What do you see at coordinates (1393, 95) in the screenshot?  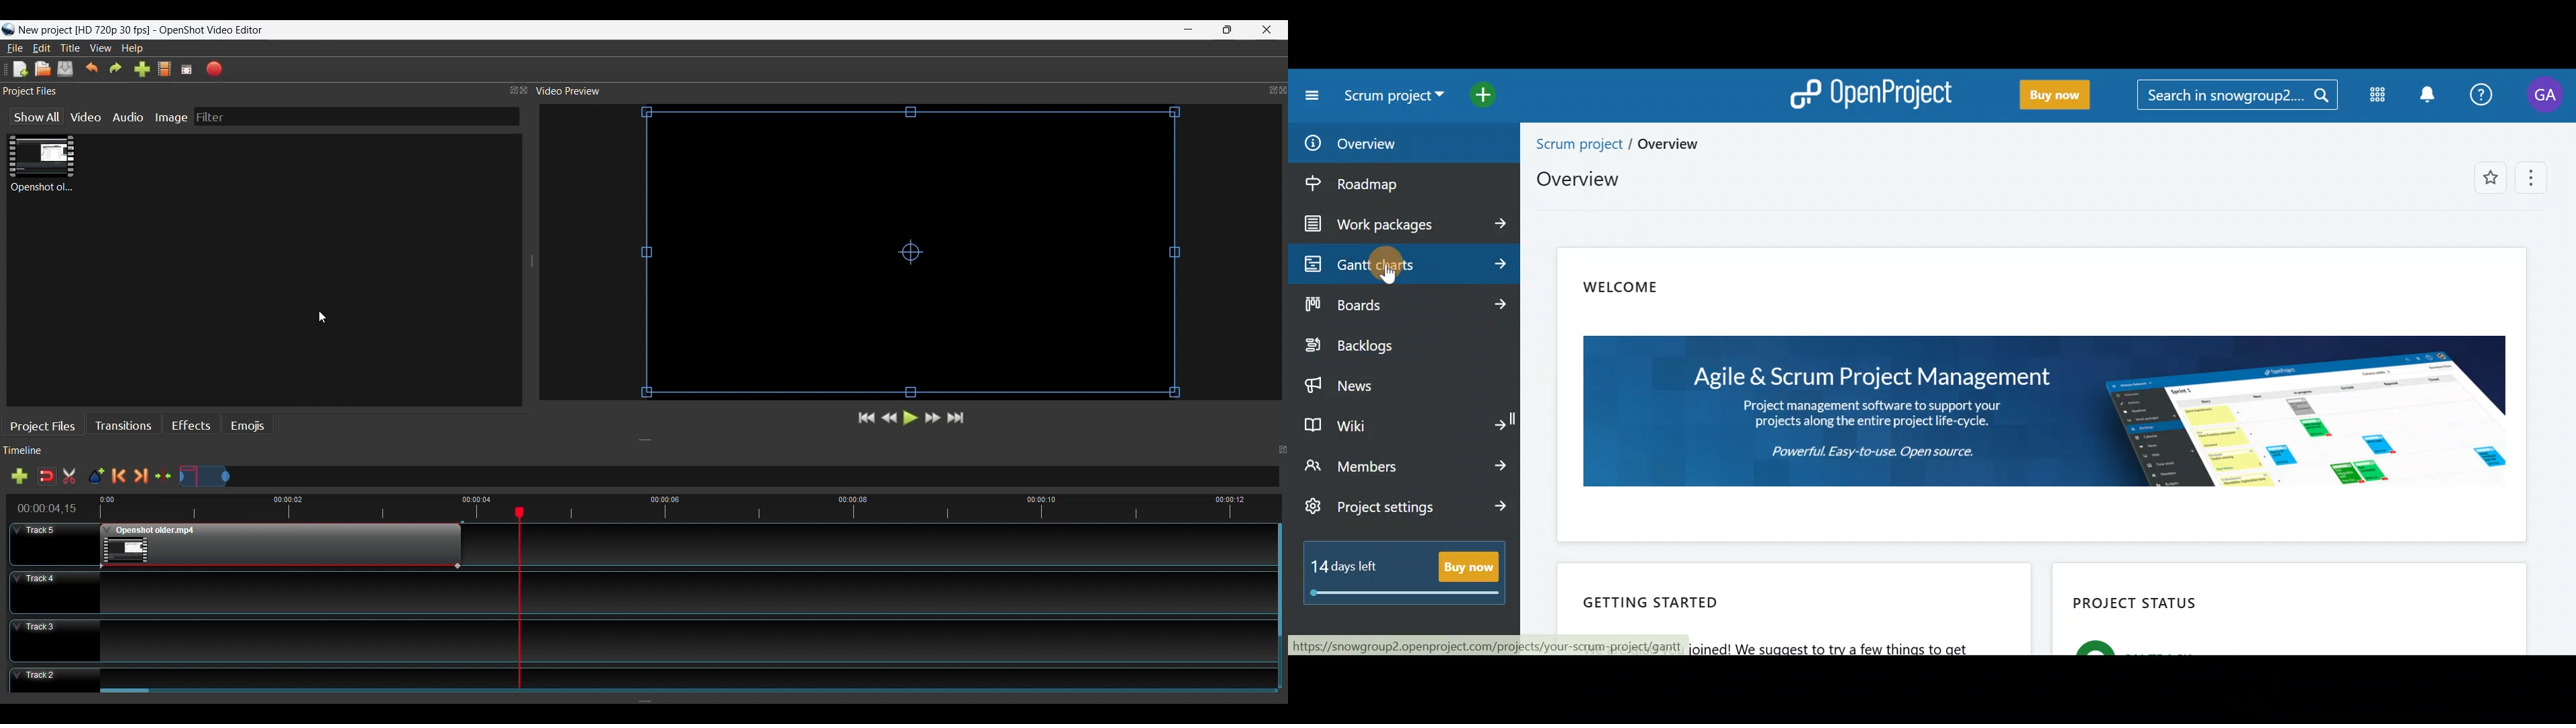 I see `Scrum project` at bounding box center [1393, 95].